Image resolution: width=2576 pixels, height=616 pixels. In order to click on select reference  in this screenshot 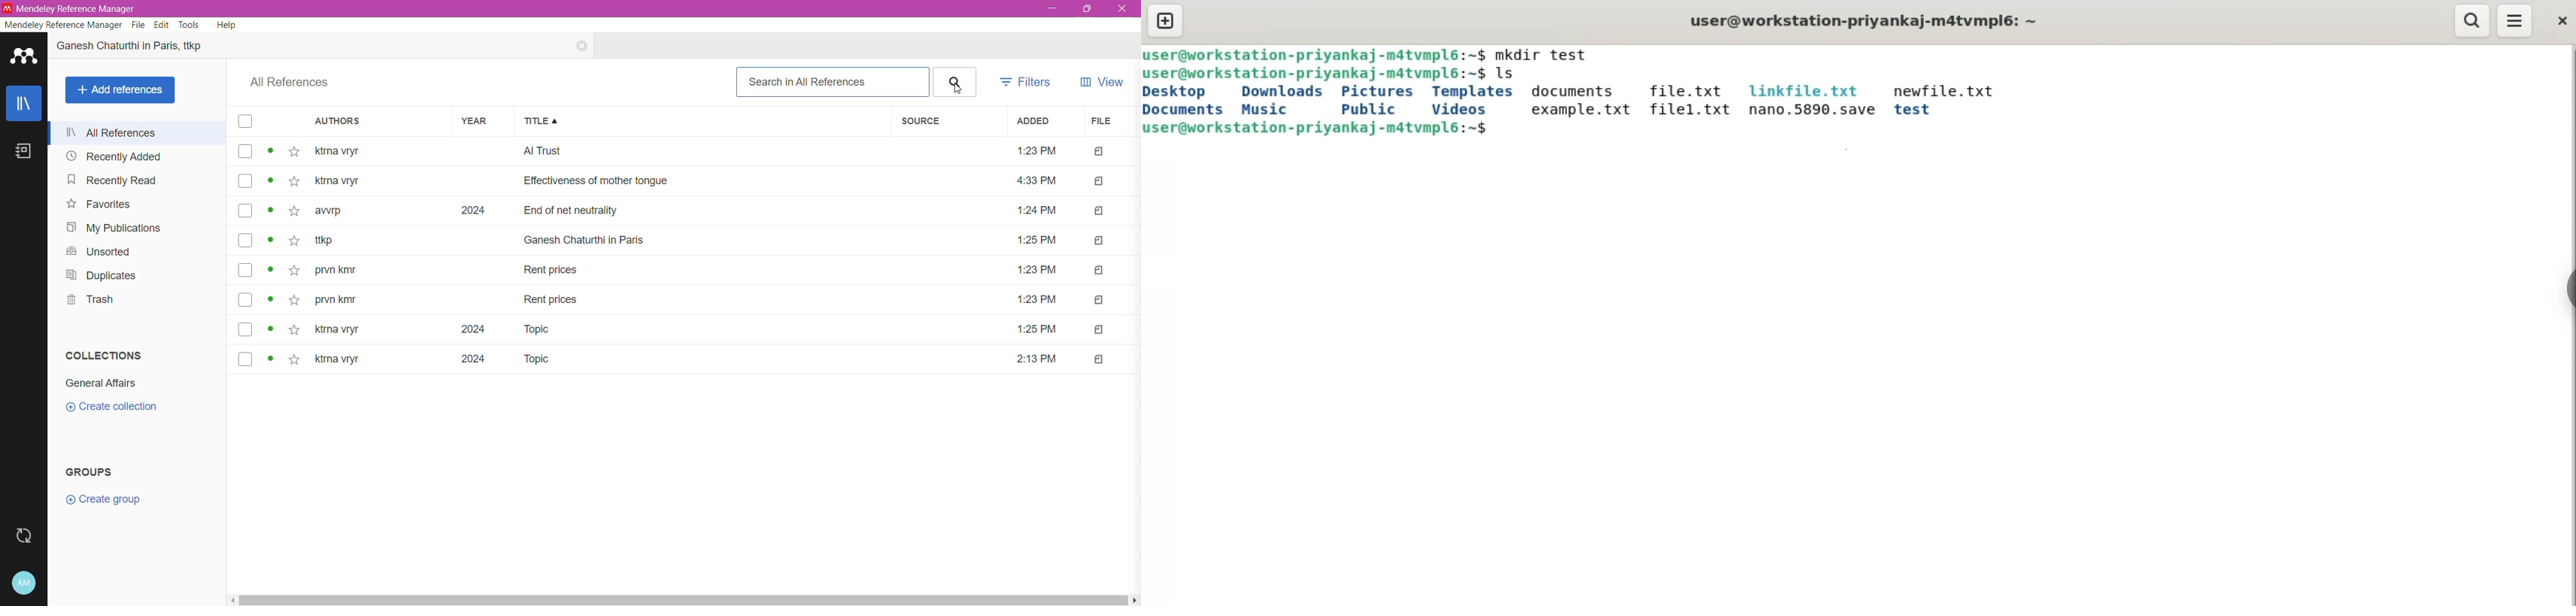, I will do `click(245, 181)`.